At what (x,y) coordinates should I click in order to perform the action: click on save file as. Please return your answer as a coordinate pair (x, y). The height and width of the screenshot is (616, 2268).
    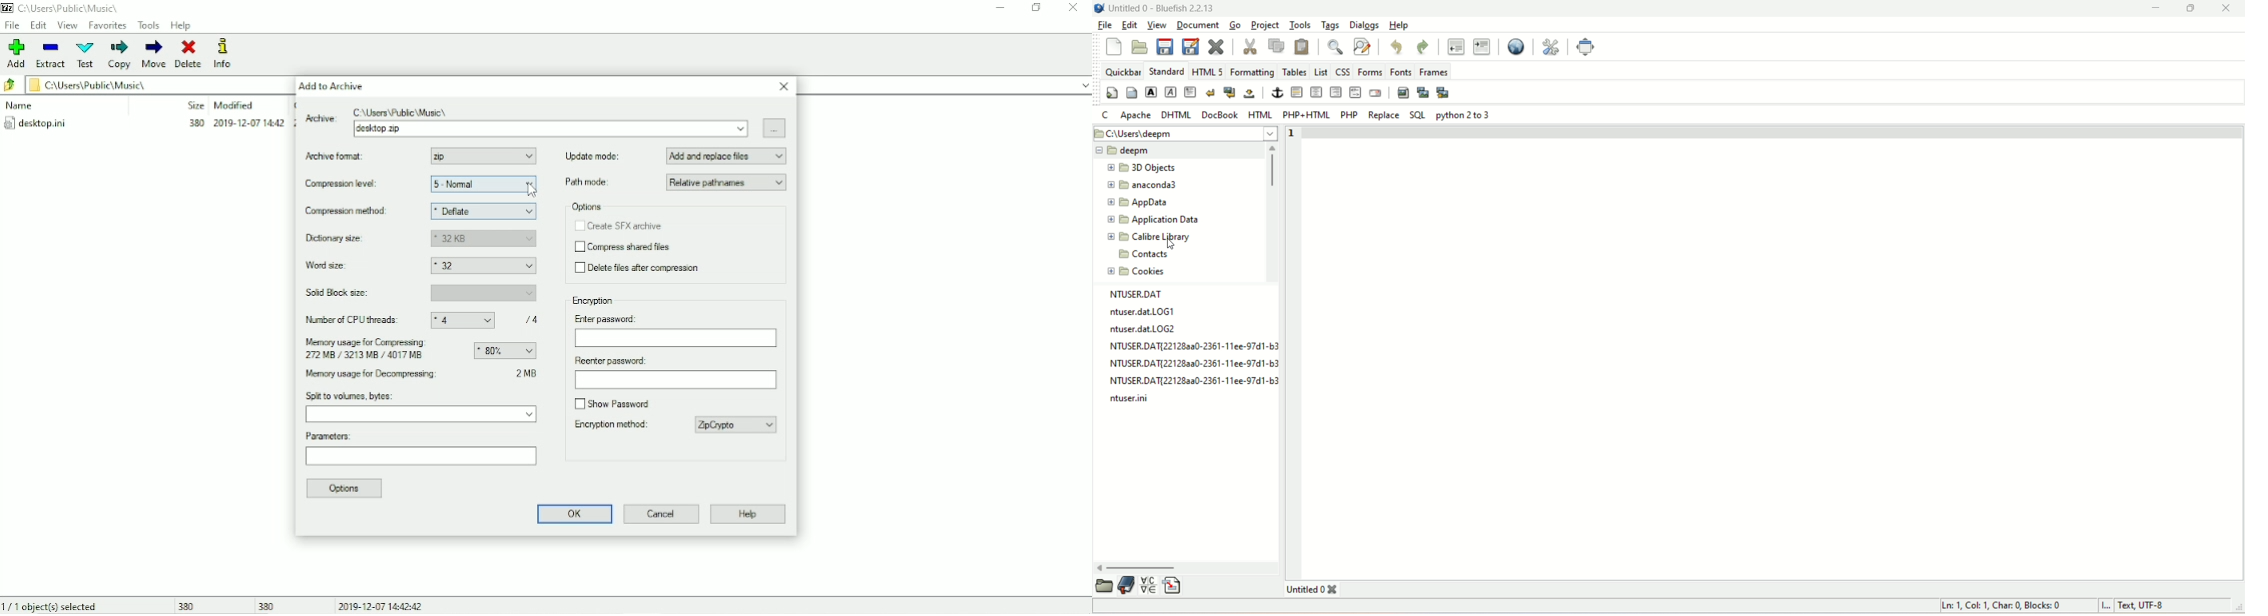
    Looking at the image, I should click on (1190, 46).